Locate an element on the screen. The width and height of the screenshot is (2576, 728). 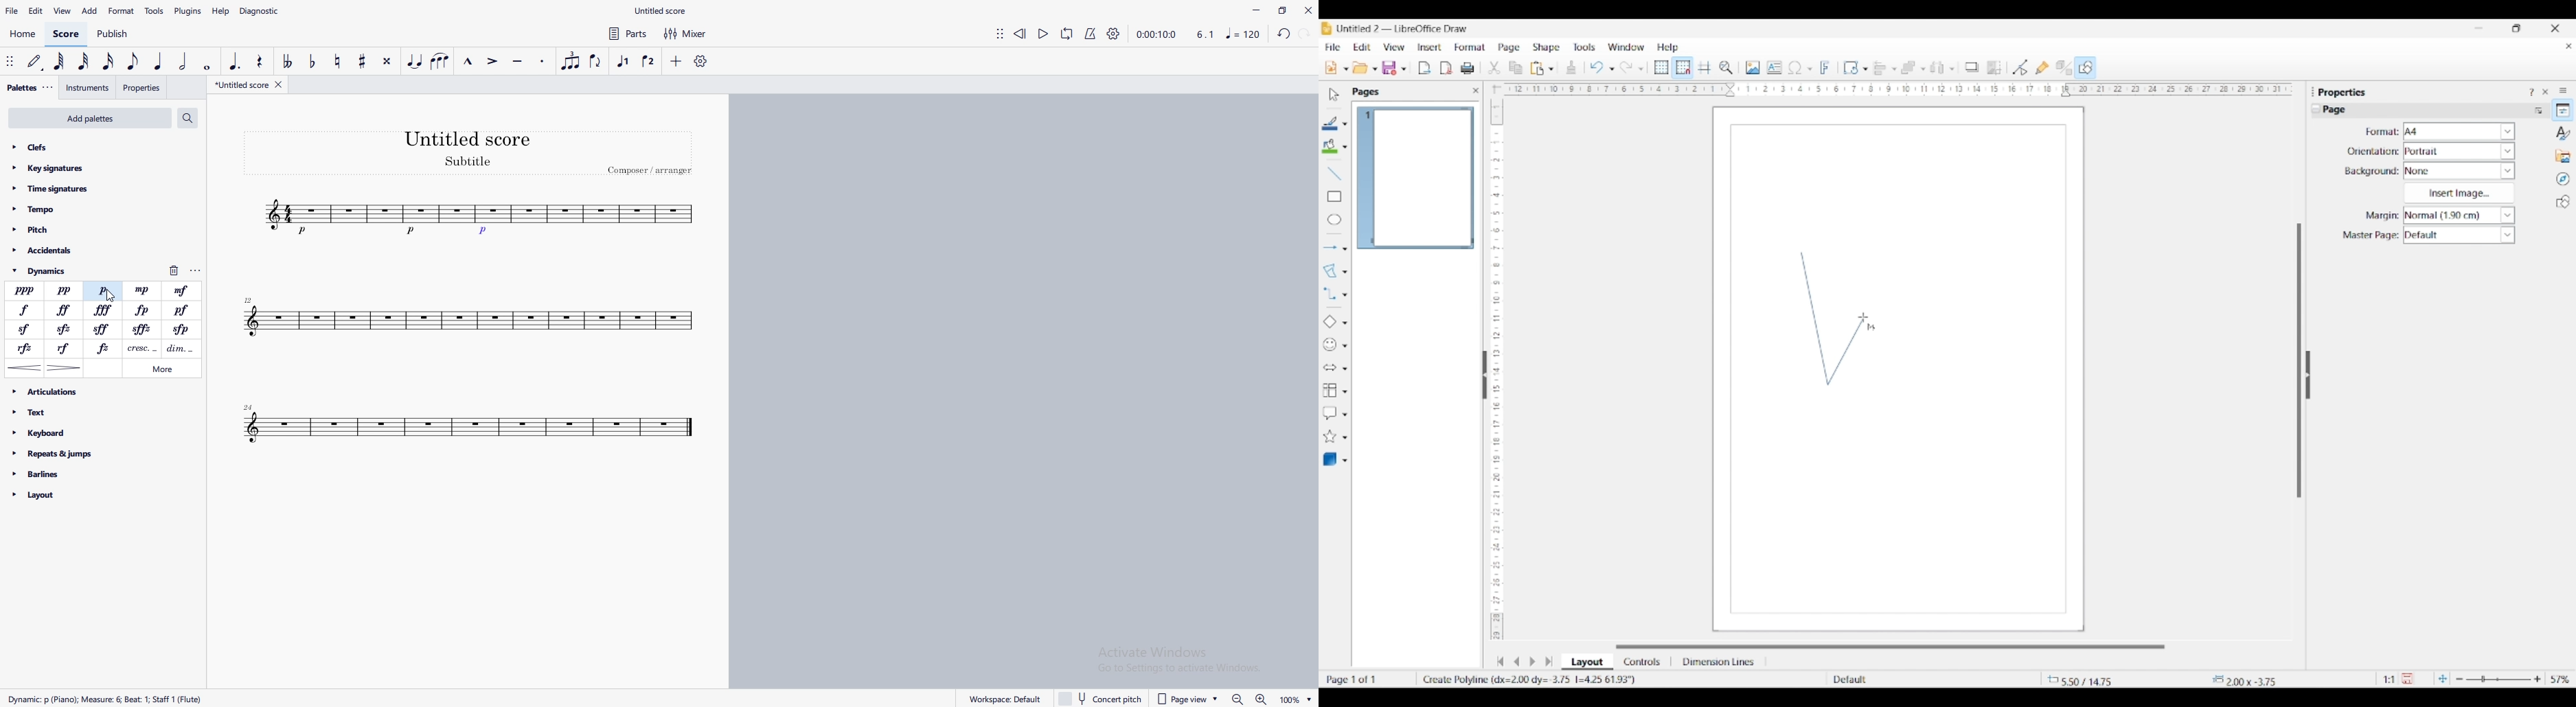
toggle flat is located at coordinates (315, 61).